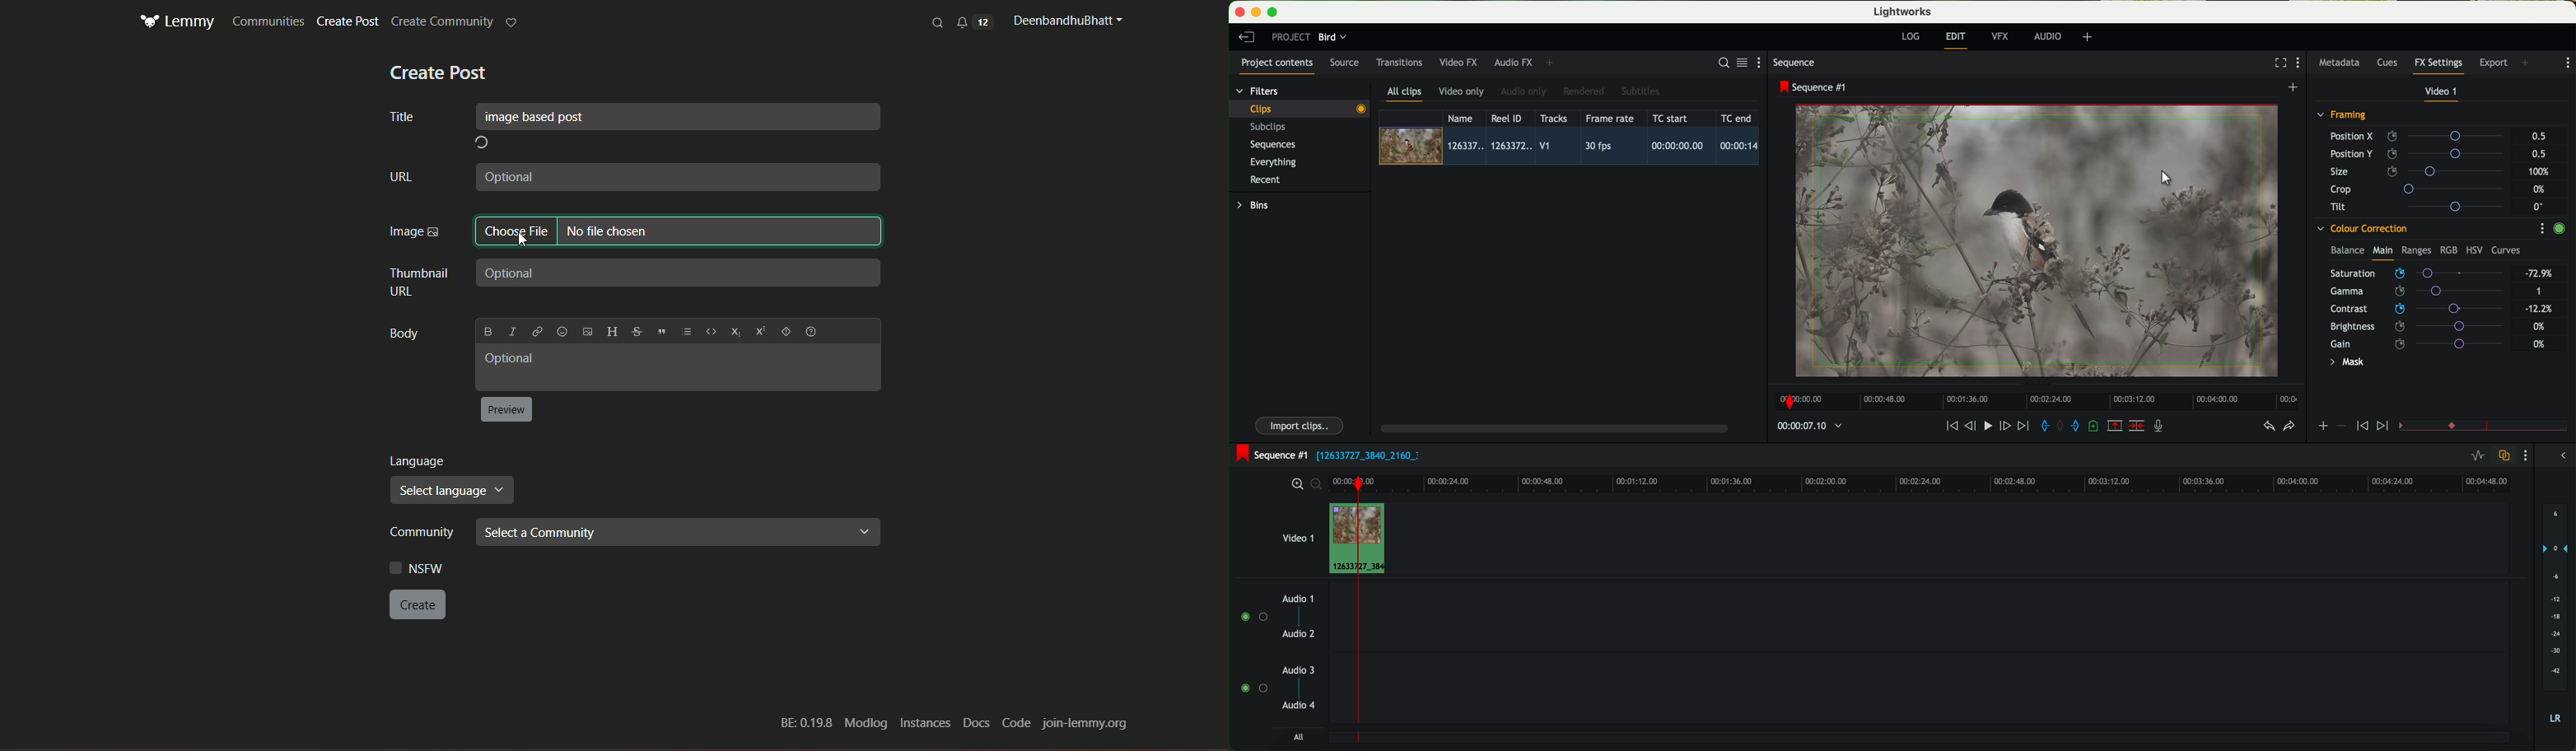 The width and height of the screenshot is (2576, 756). Describe the element at coordinates (422, 567) in the screenshot. I see `NSFW` at that location.